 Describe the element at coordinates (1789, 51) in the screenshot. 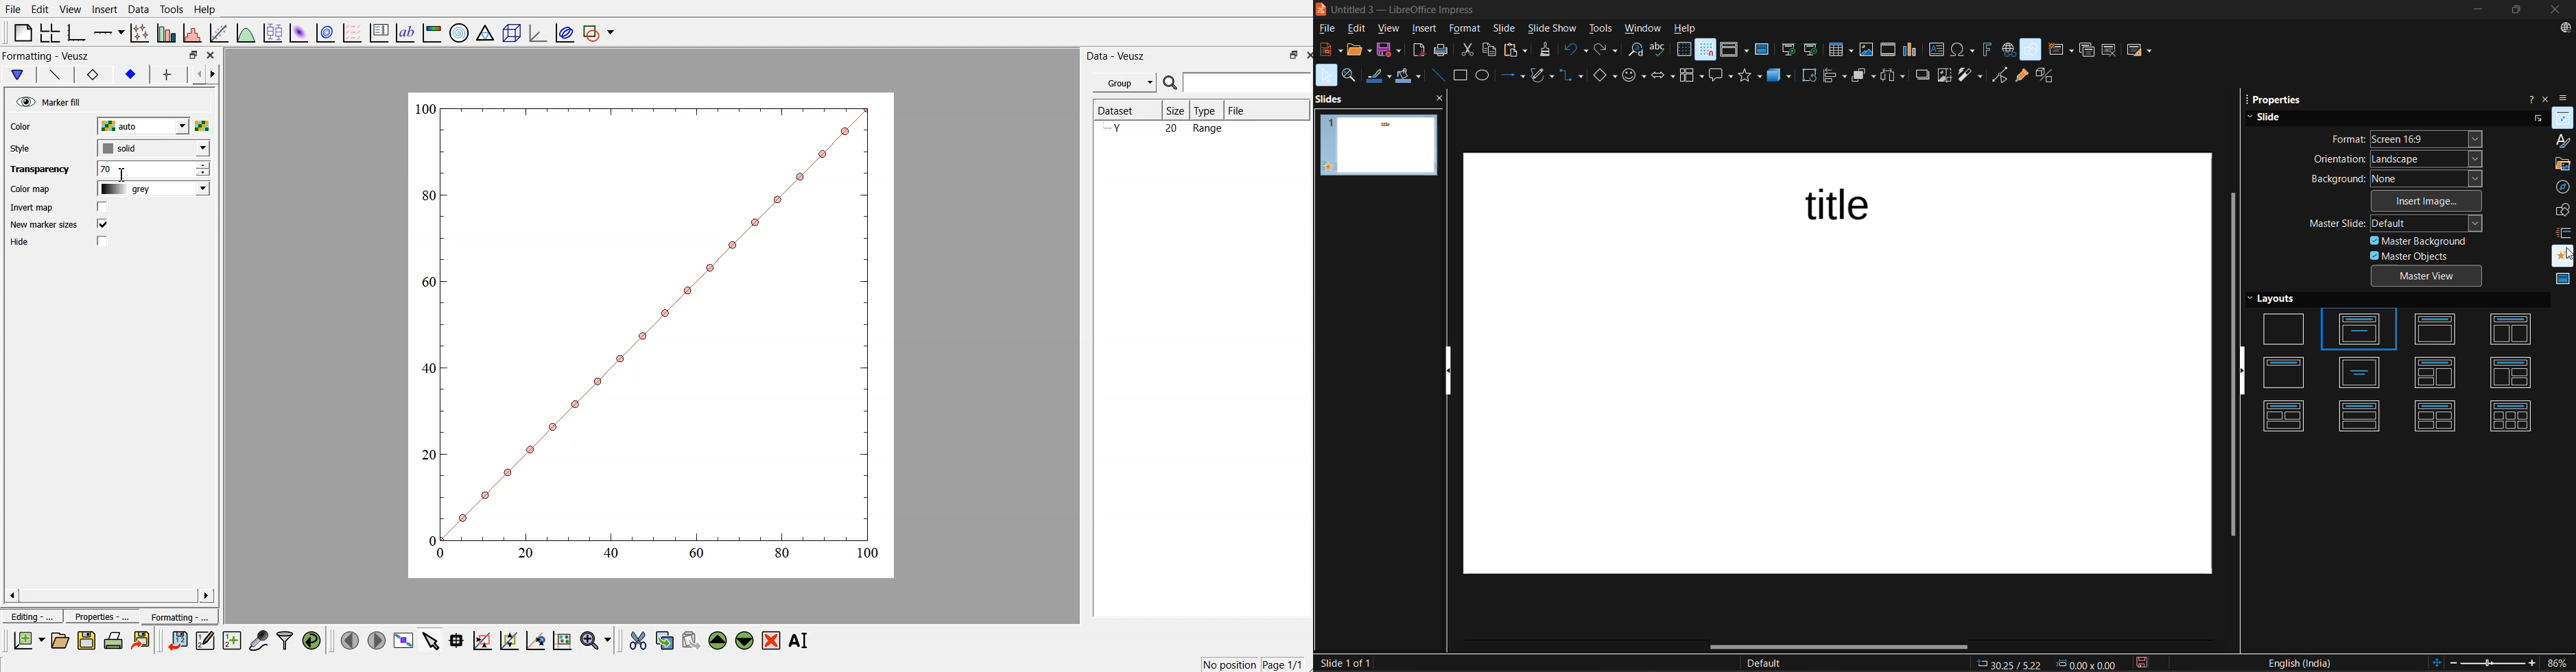

I see `start from first slide` at that location.